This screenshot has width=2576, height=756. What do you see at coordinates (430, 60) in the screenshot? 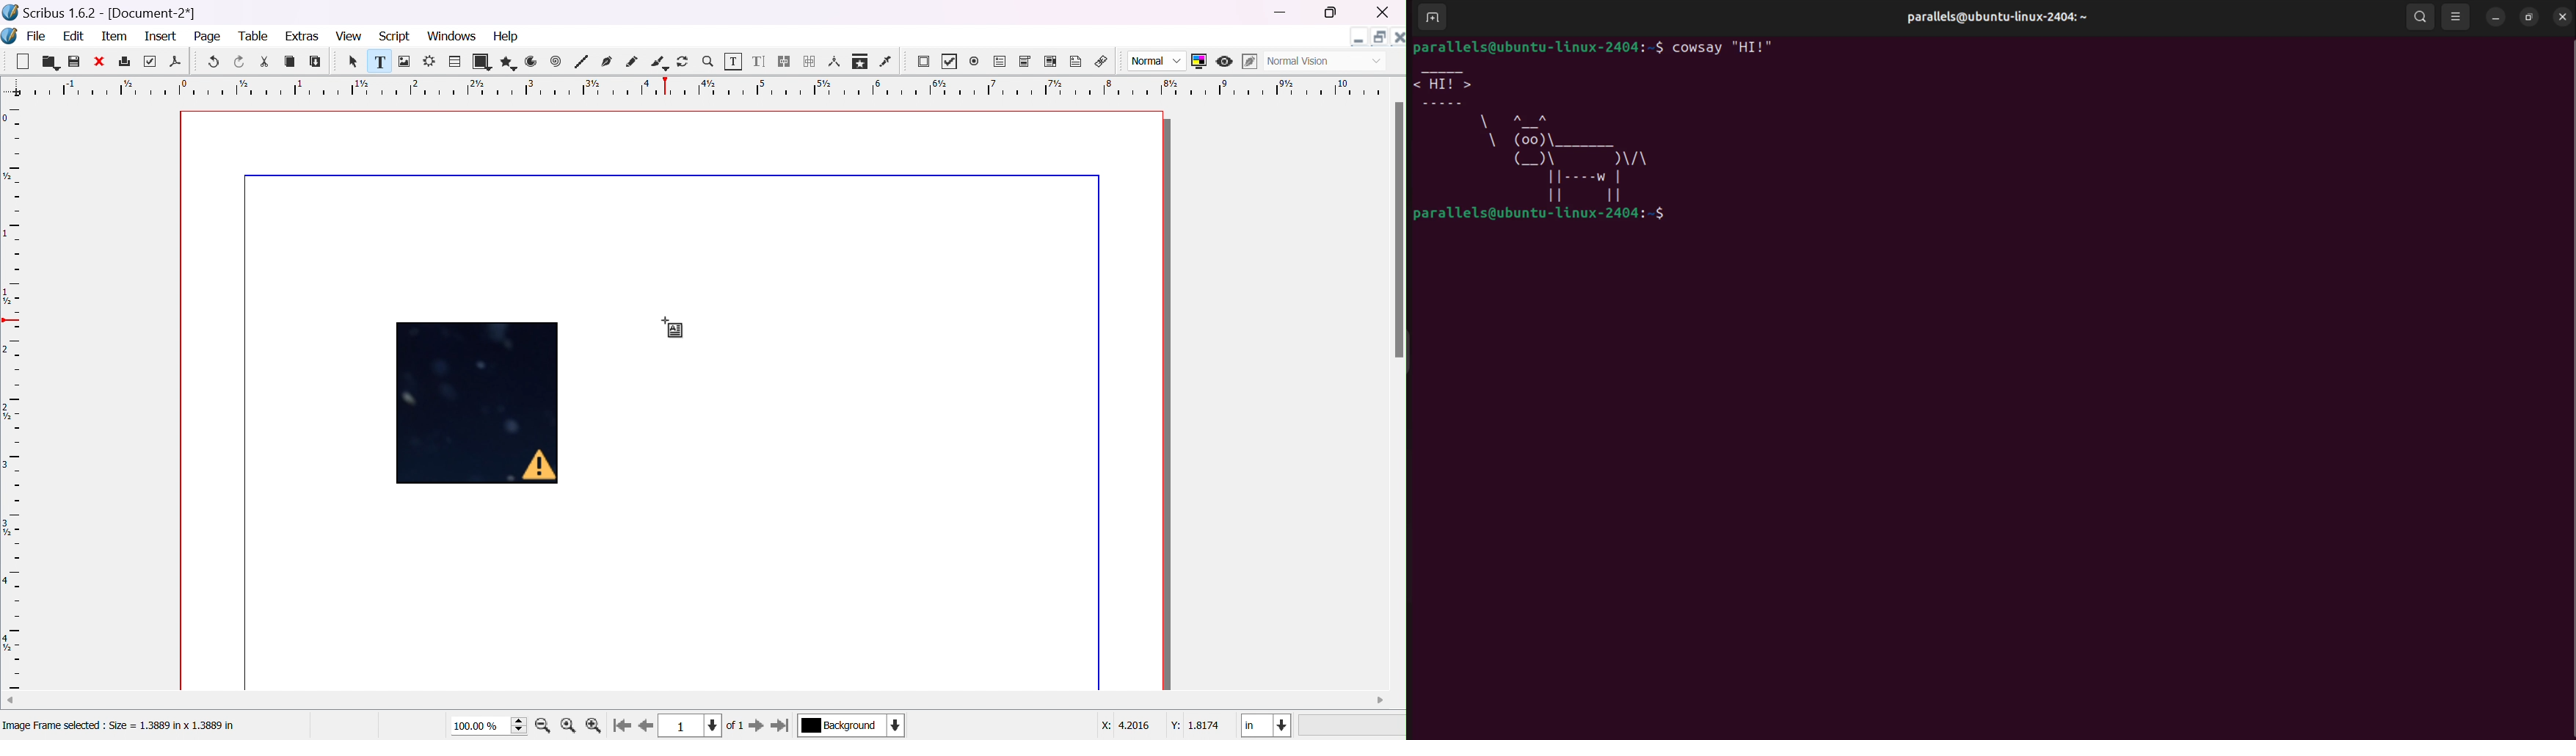
I see `render frame` at bounding box center [430, 60].